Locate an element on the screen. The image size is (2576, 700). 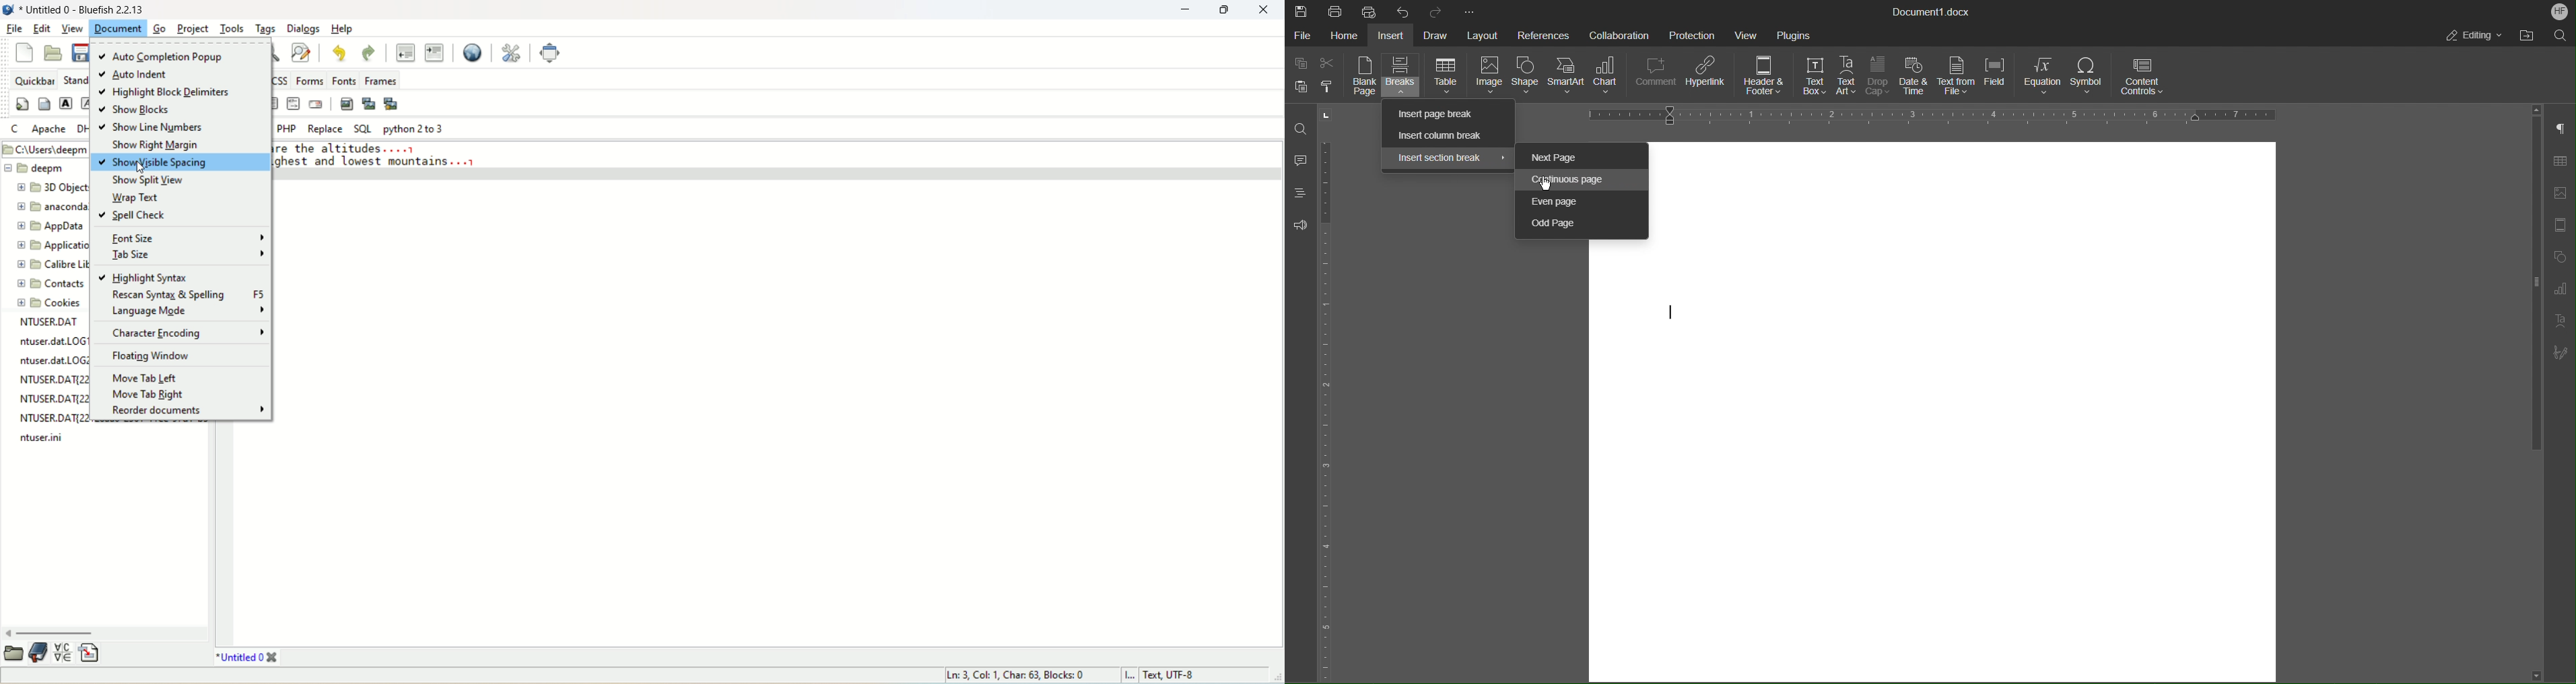
show split view is located at coordinates (154, 181).